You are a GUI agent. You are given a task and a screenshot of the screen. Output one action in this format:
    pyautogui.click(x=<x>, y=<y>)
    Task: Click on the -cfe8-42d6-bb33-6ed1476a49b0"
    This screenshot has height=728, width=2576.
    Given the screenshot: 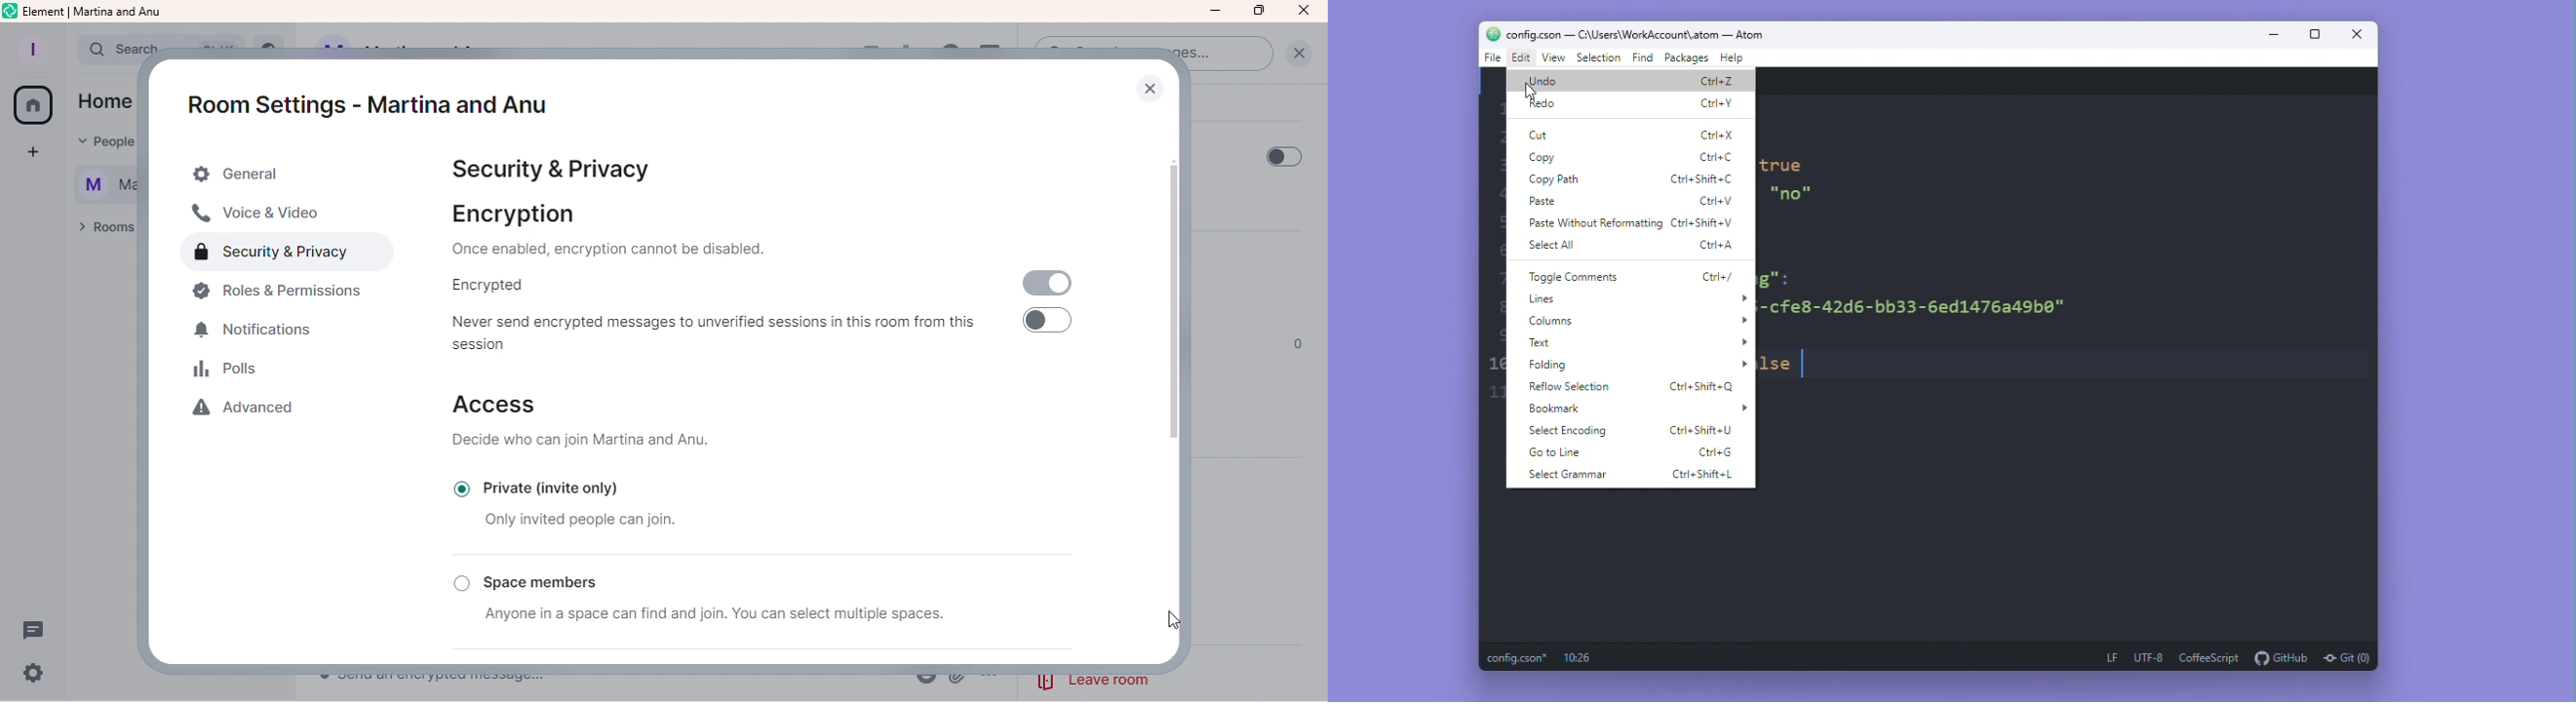 What is the action you would take?
    pyautogui.click(x=1920, y=307)
    